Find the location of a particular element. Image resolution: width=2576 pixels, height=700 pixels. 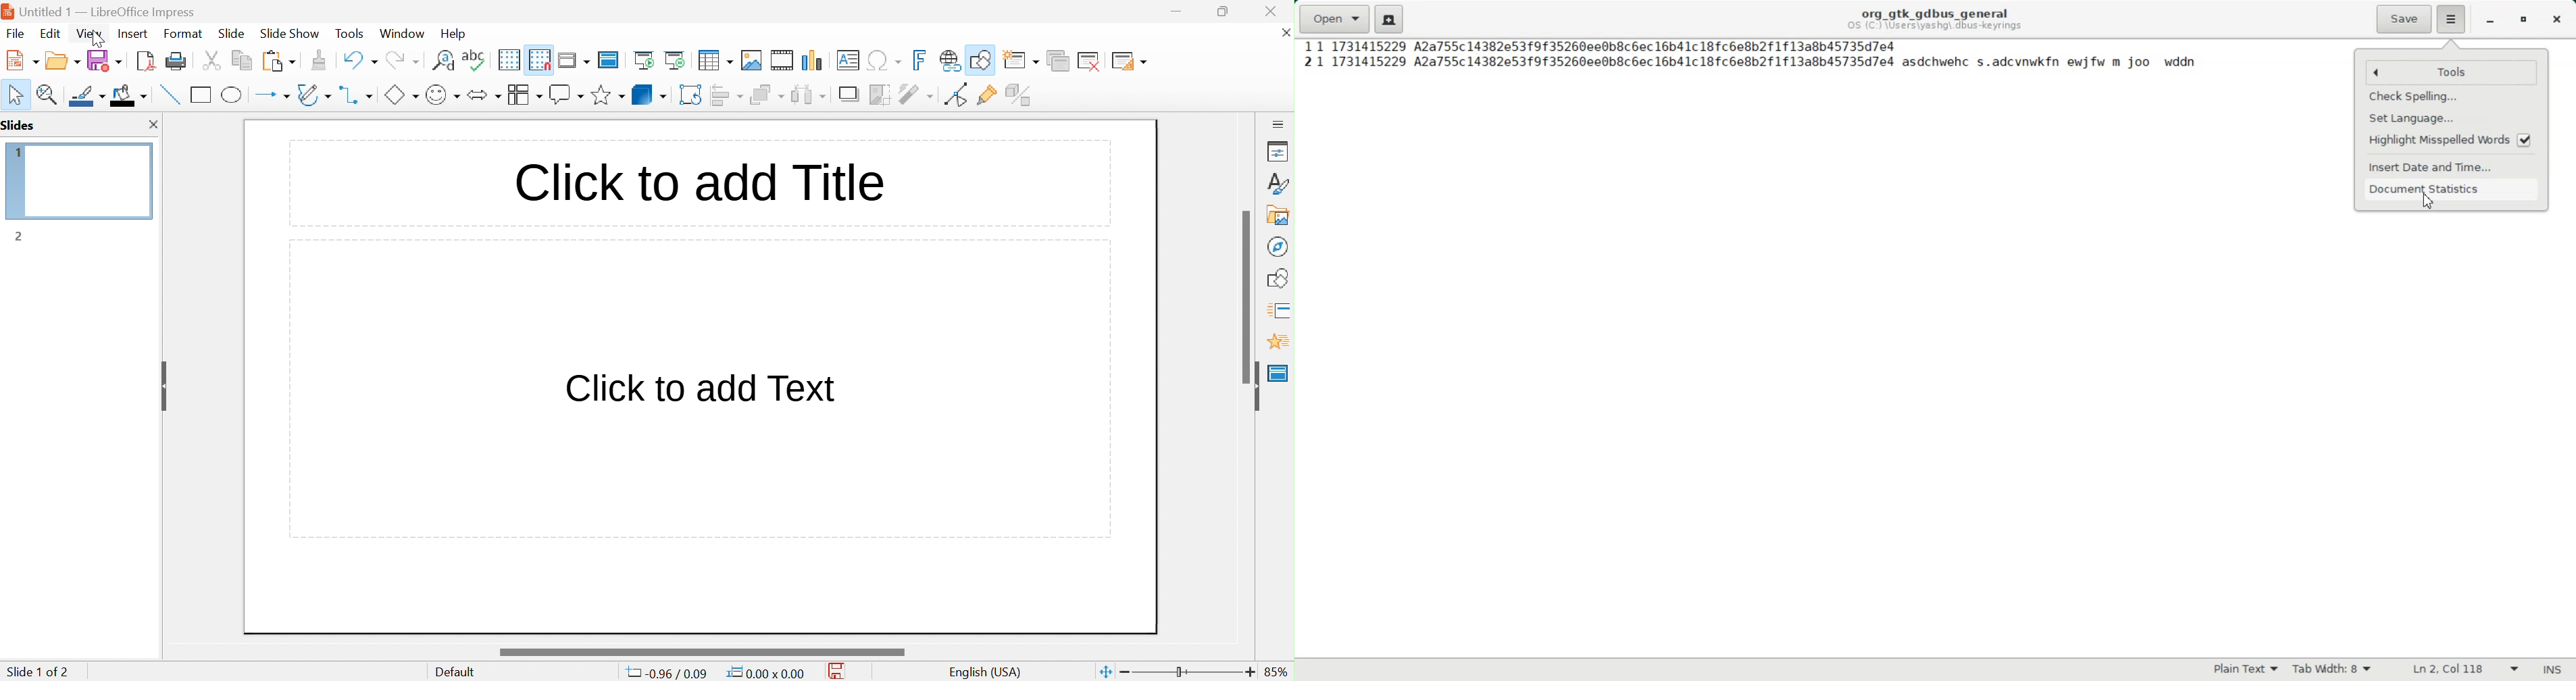

show draw functions is located at coordinates (982, 58).